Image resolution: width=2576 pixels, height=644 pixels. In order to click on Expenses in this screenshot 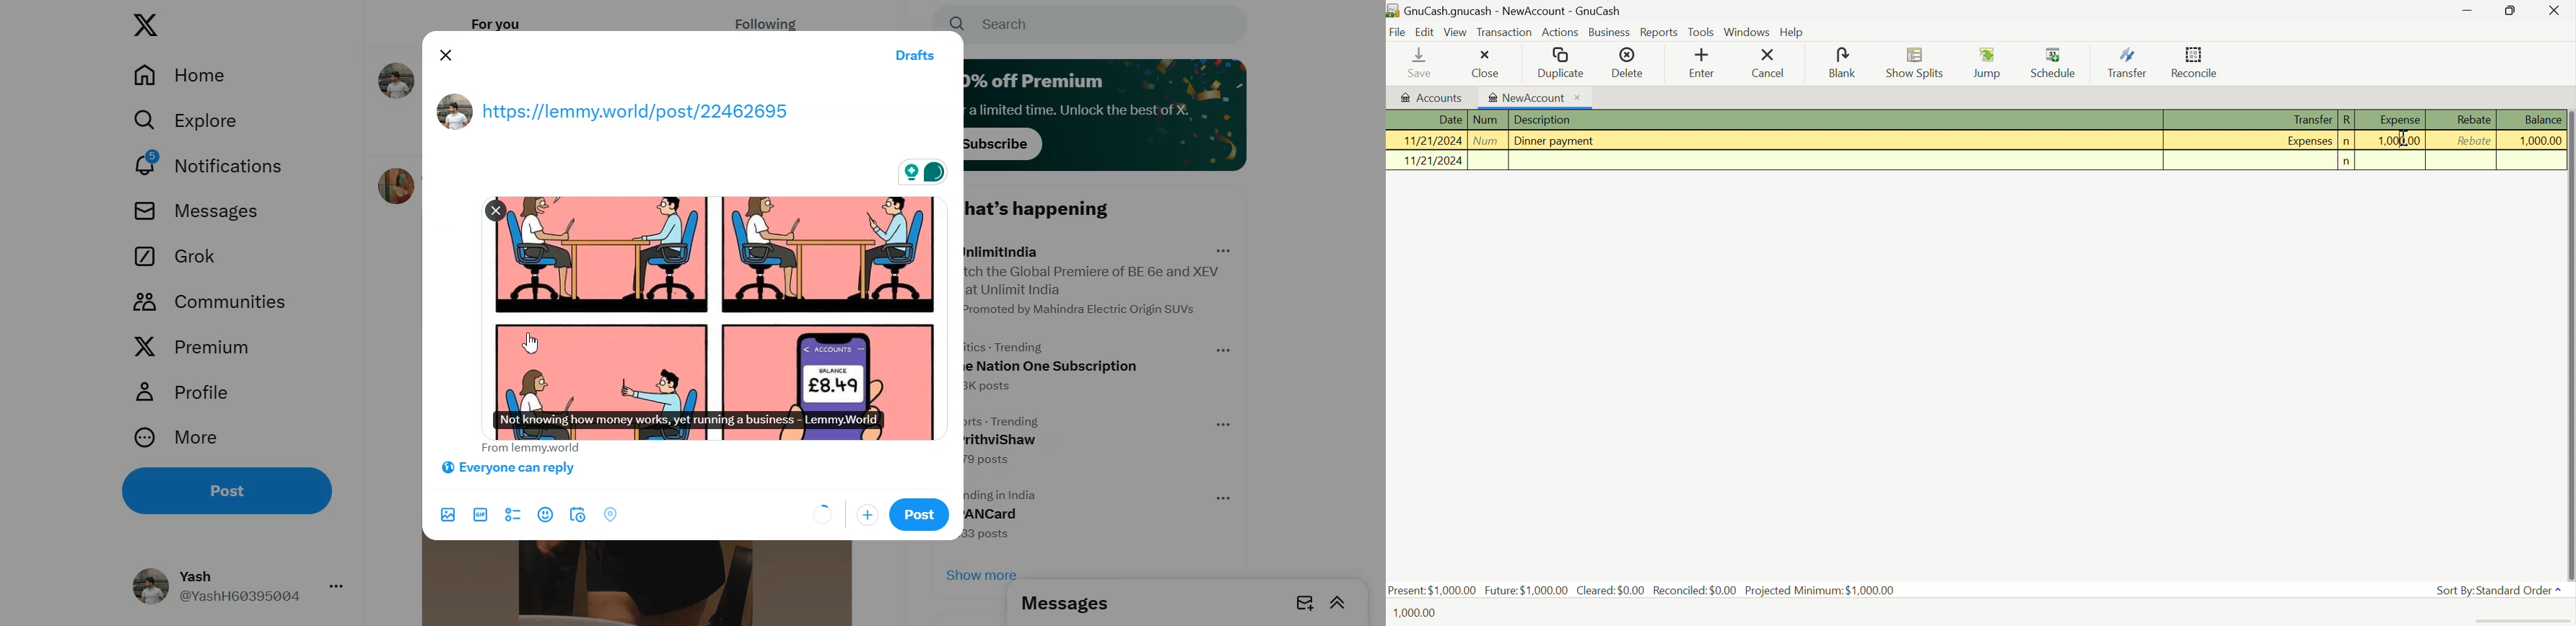, I will do `click(2311, 140)`.